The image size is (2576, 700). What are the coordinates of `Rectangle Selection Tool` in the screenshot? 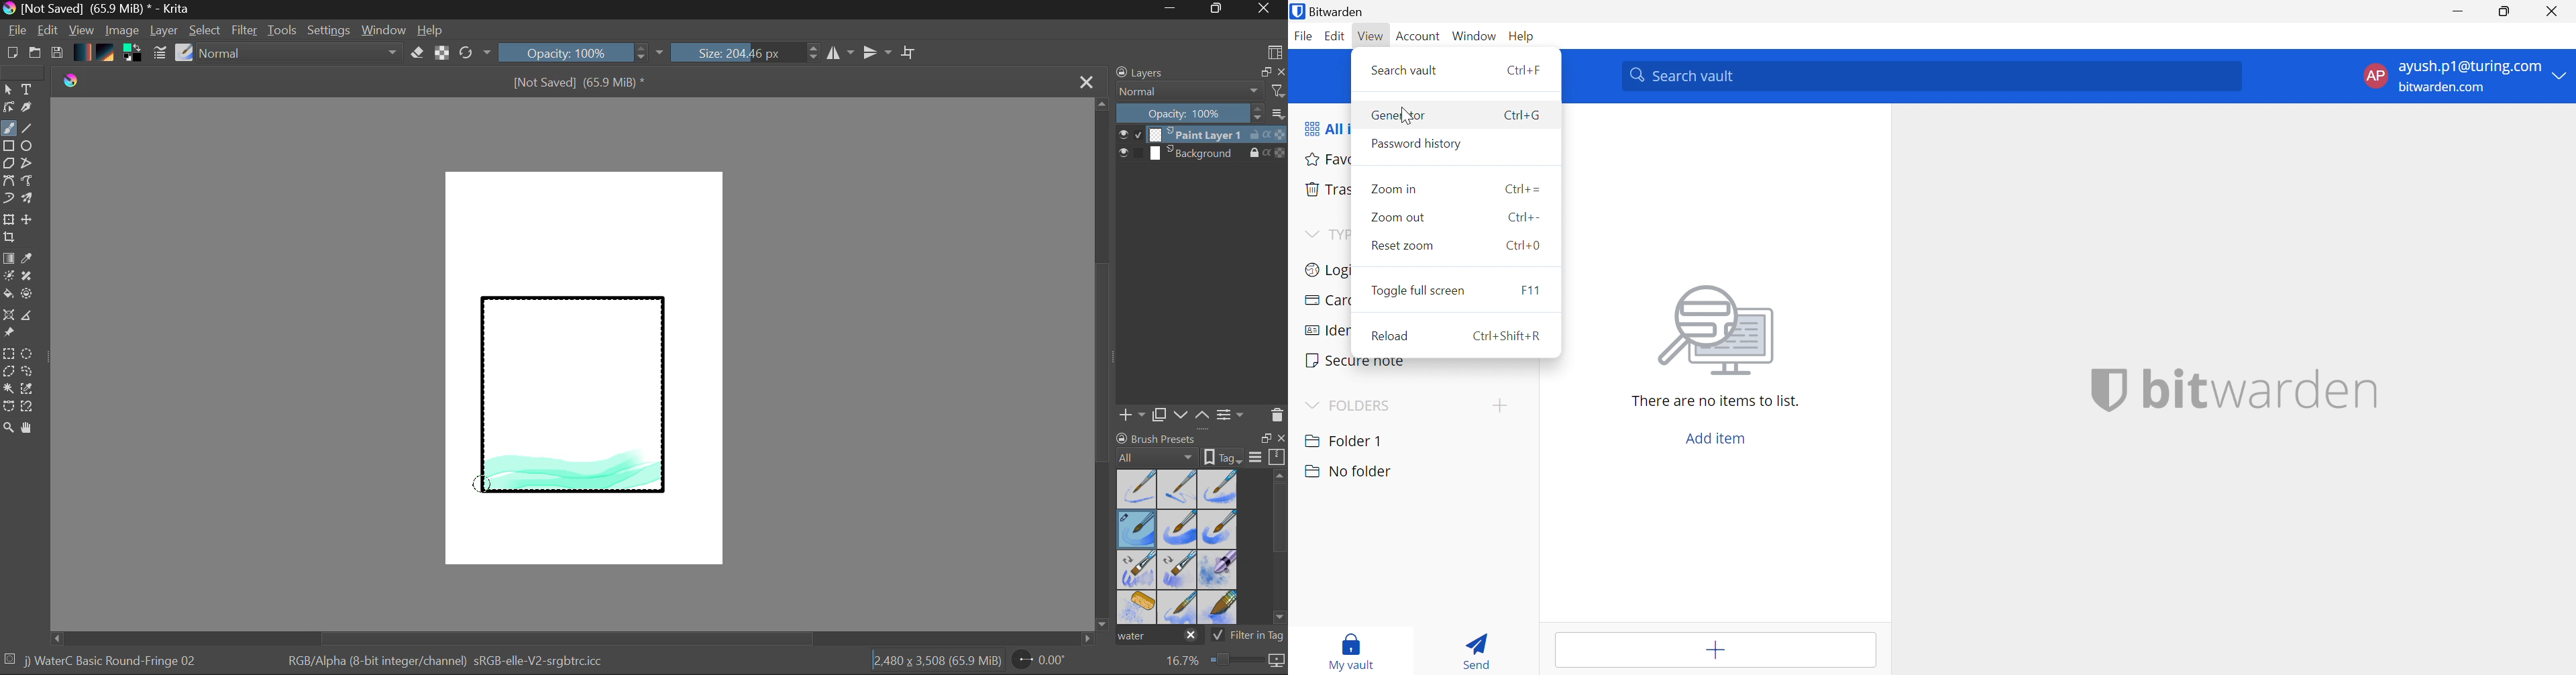 It's located at (8, 356).